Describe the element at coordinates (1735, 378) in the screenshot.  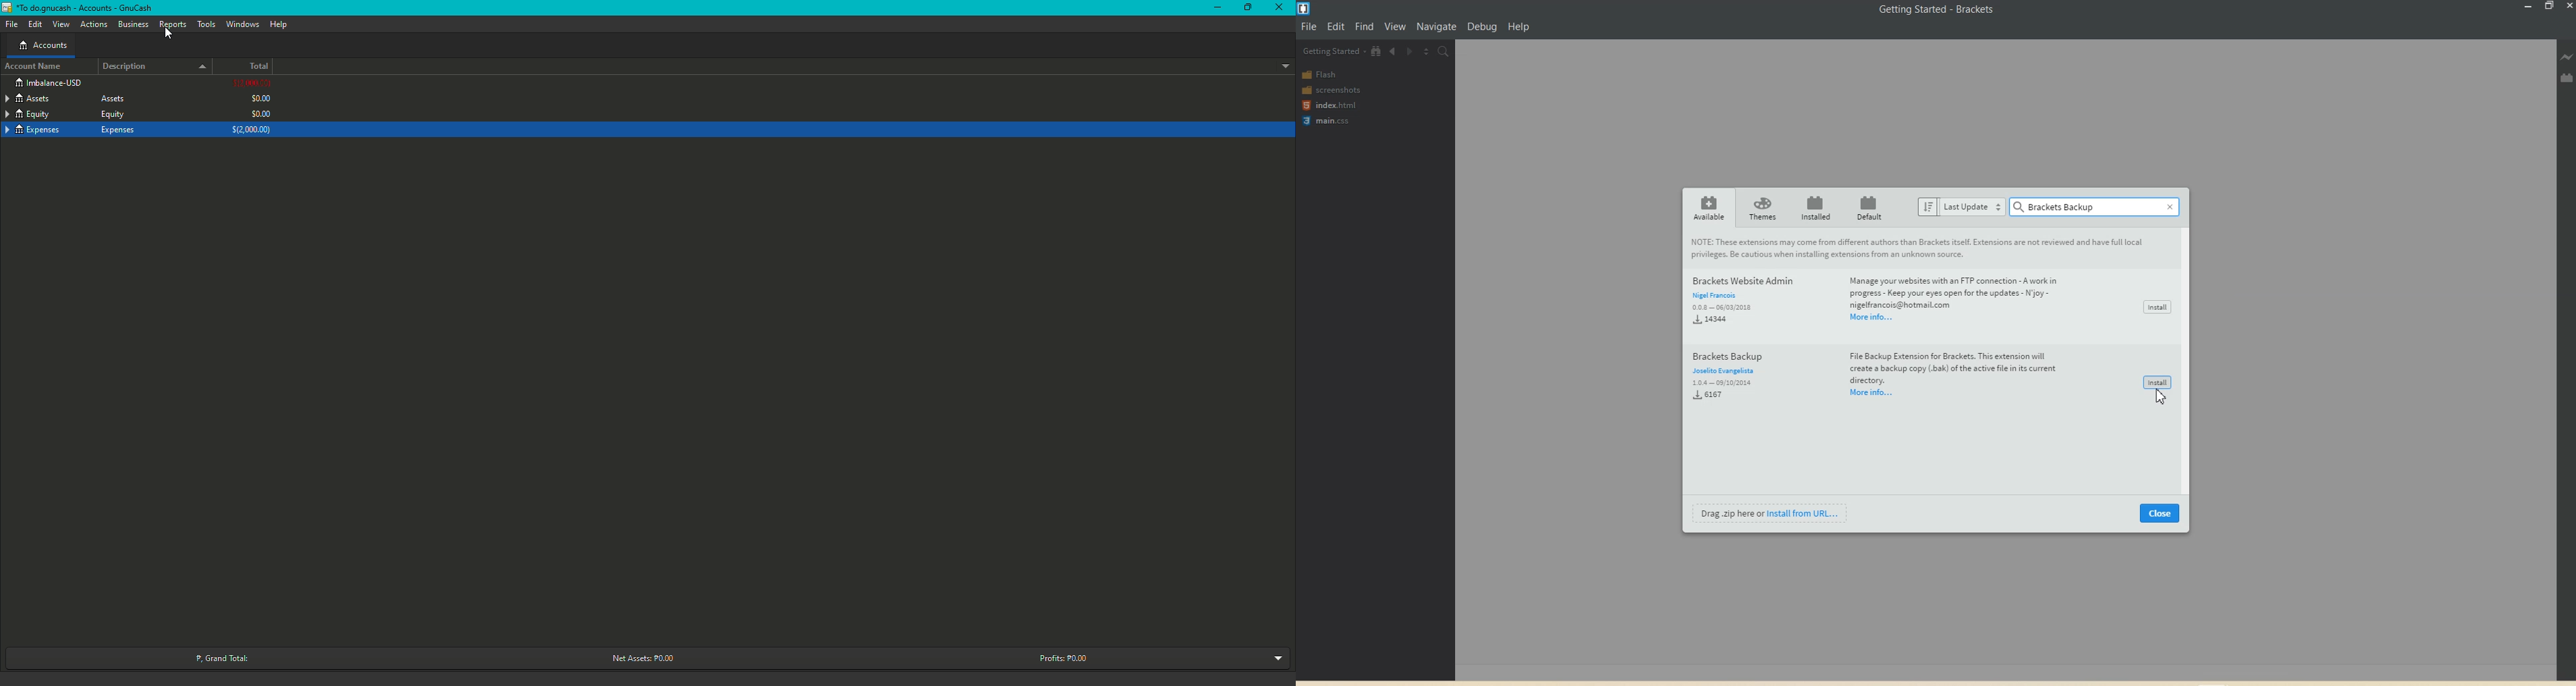
I see `Brackets Backup Joselito Evangelista 1.0.4—09/10/2004 6167` at that location.